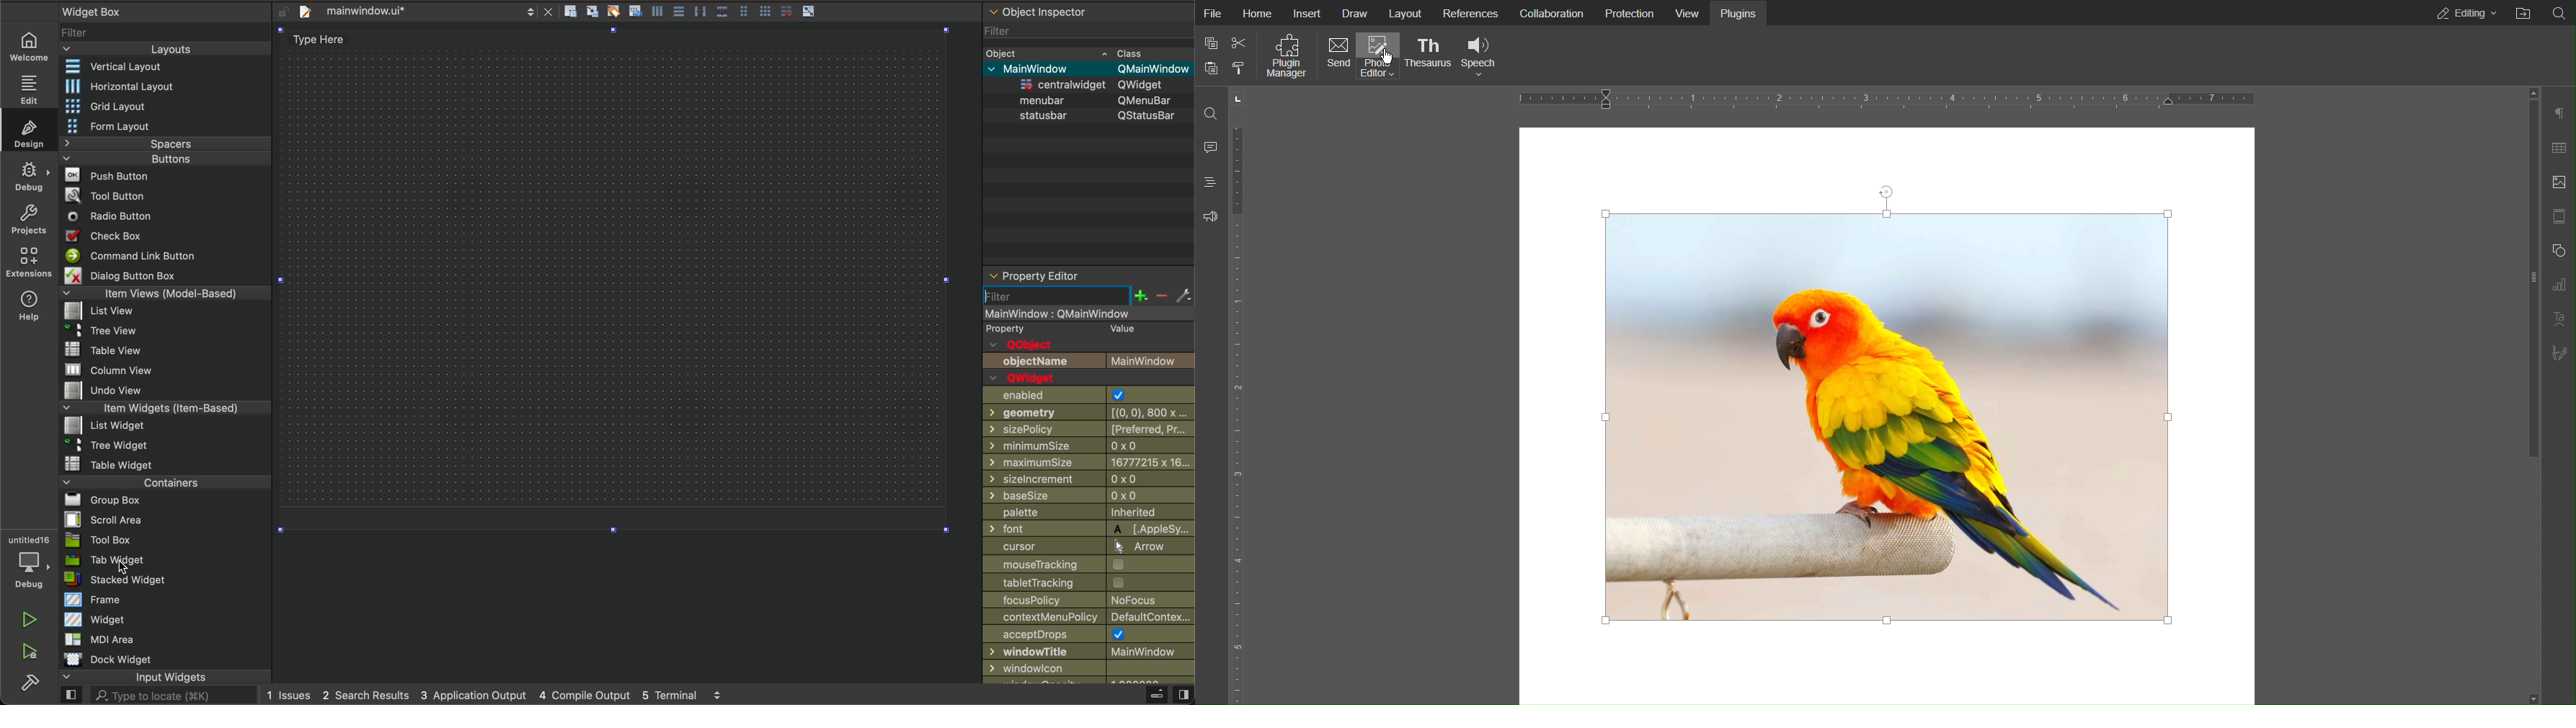 The image size is (2576, 728). I want to click on close sidebar, so click(1165, 695).